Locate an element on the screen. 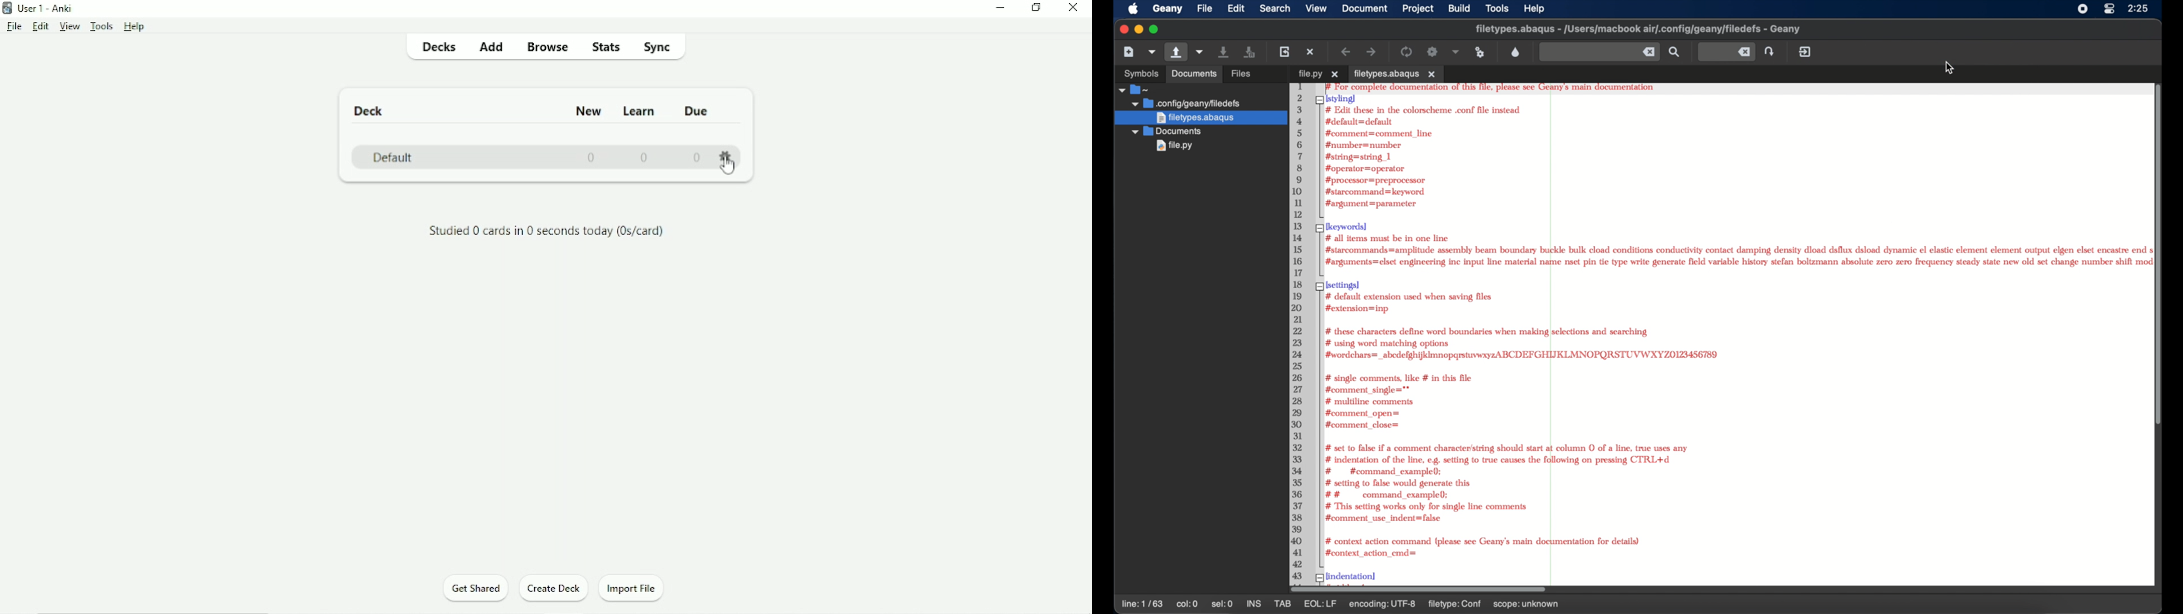  0 is located at coordinates (696, 157).